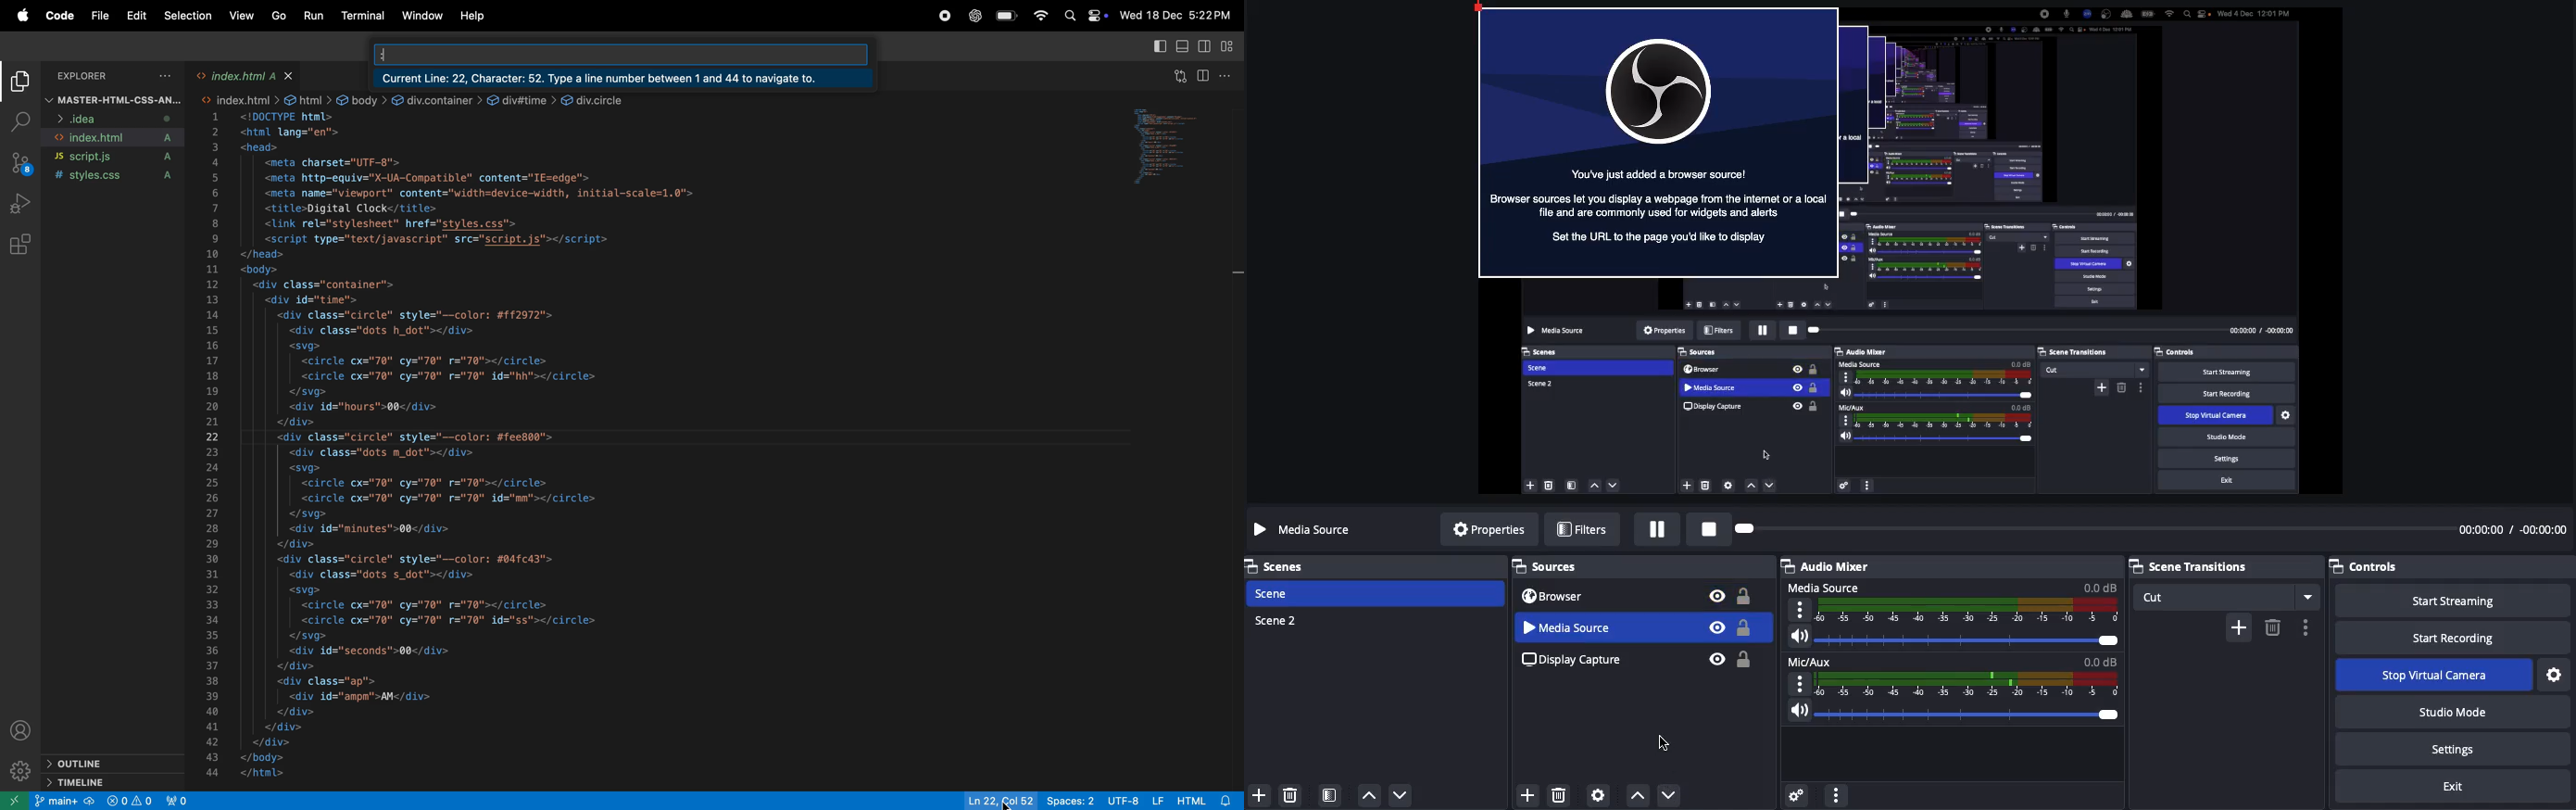  I want to click on Exit, so click(2458, 787).